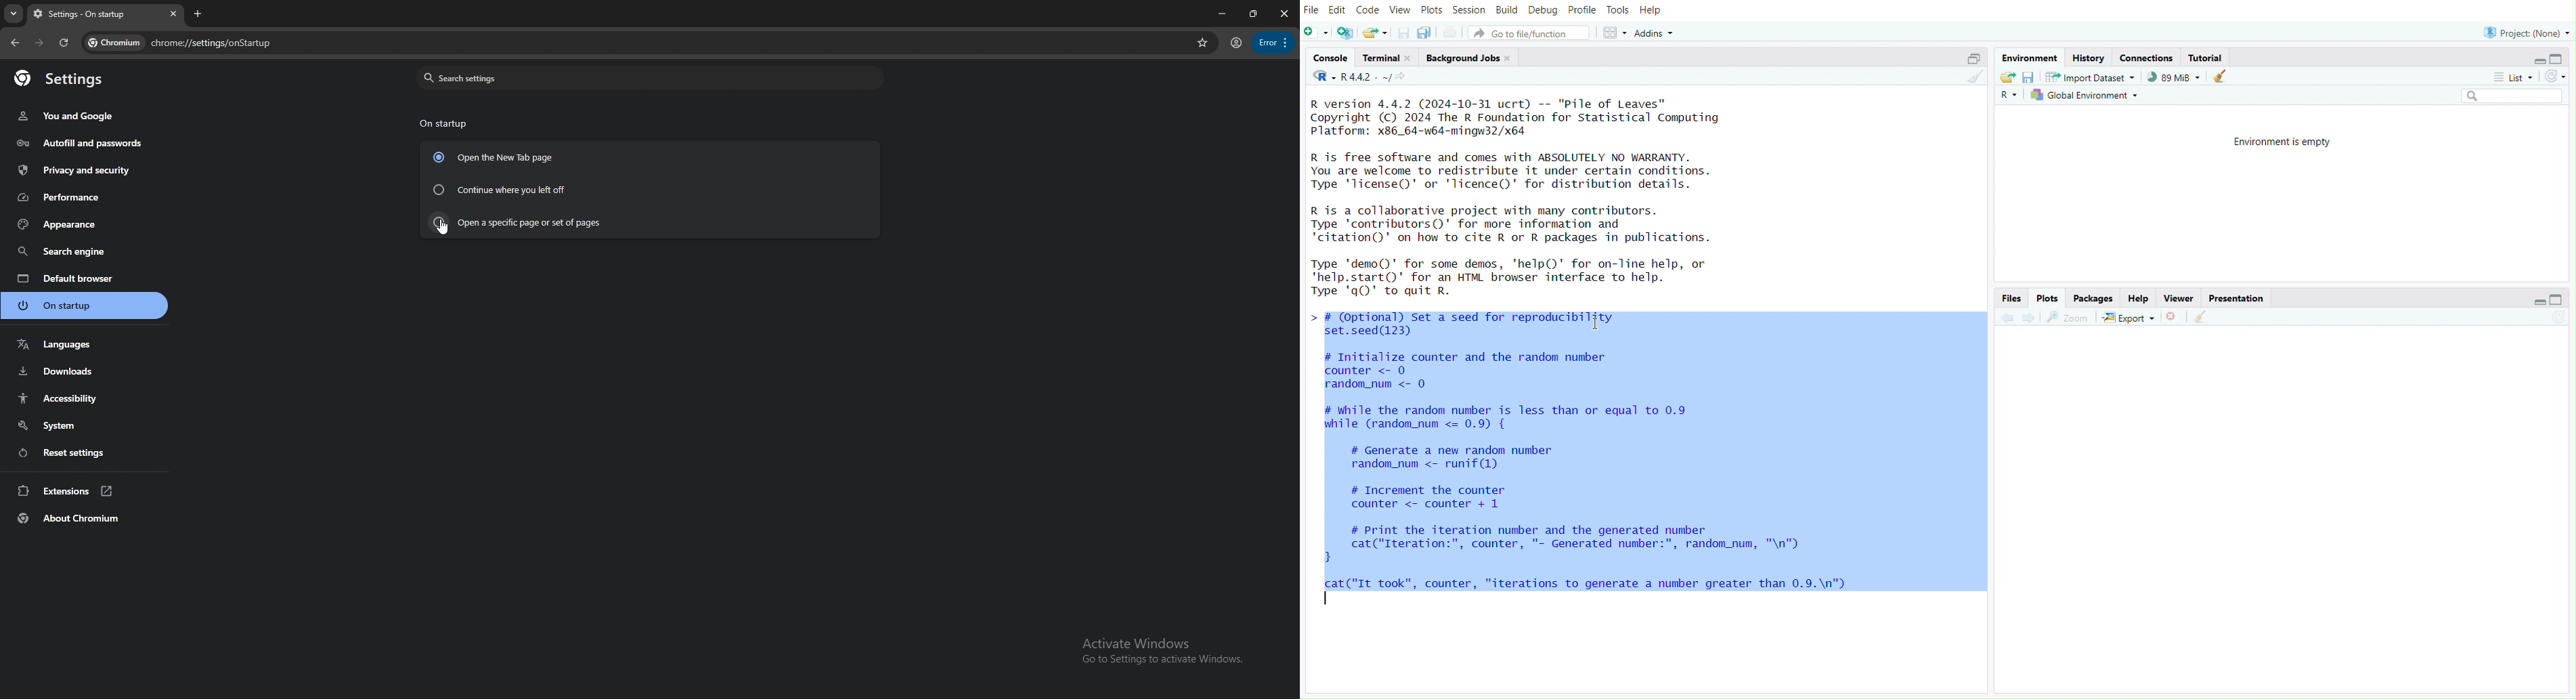 The width and height of the screenshot is (2576, 700). Describe the element at coordinates (2541, 301) in the screenshot. I see `Minimize` at that location.